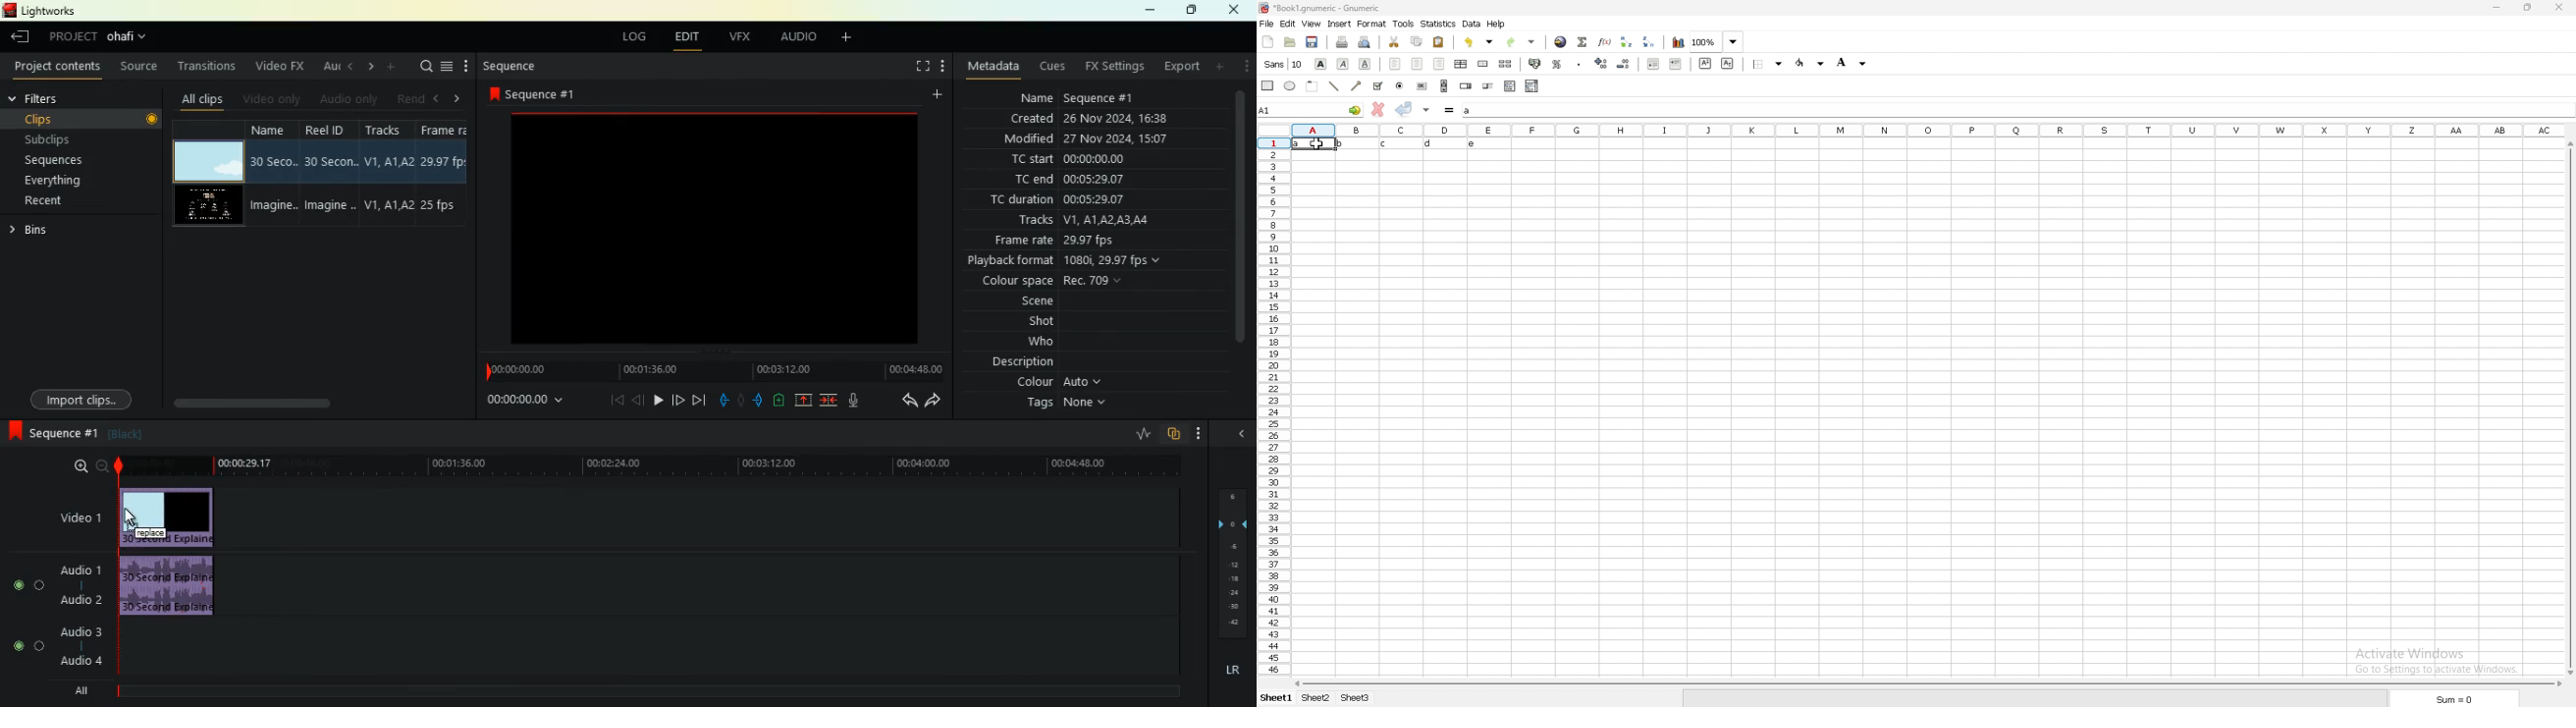 This screenshot has height=728, width=2576. Describe the element at coordinates (1706, 64) in the screenshot. I see `superscript` at that location.